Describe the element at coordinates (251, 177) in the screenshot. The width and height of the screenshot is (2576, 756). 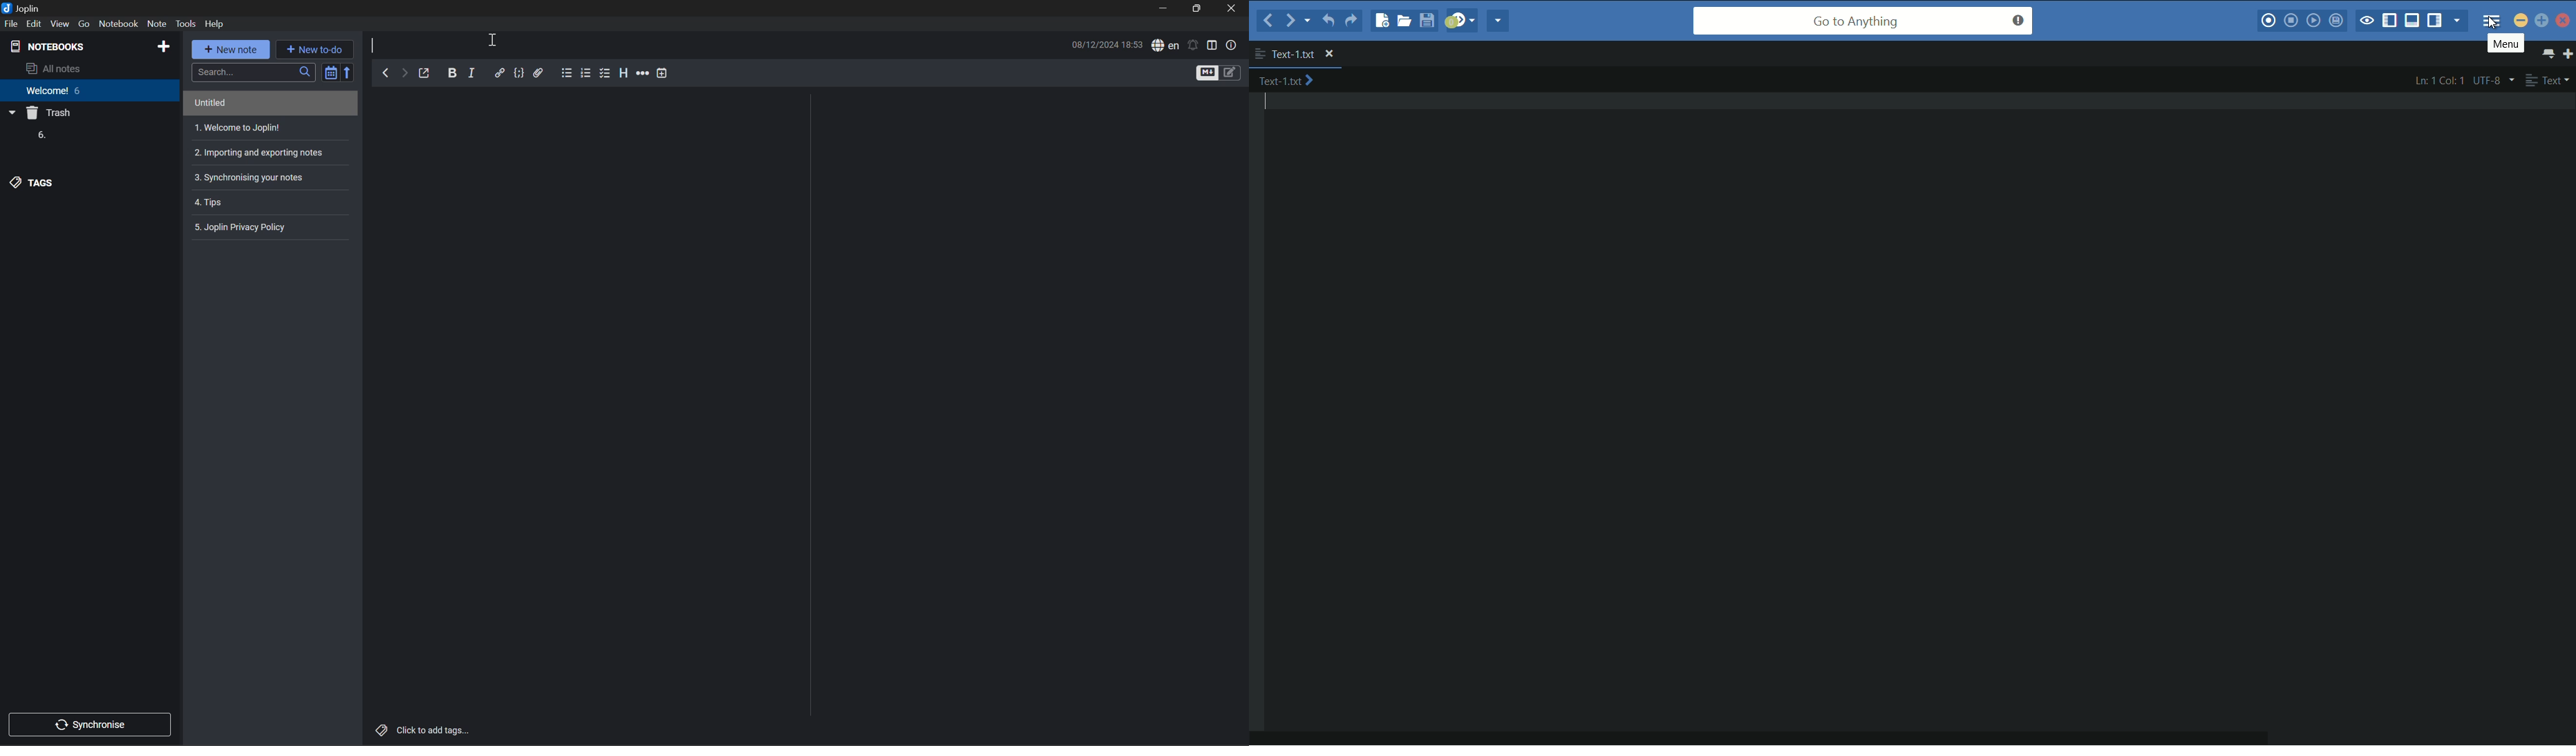
I see `3. Synchronising your notes` at that location.